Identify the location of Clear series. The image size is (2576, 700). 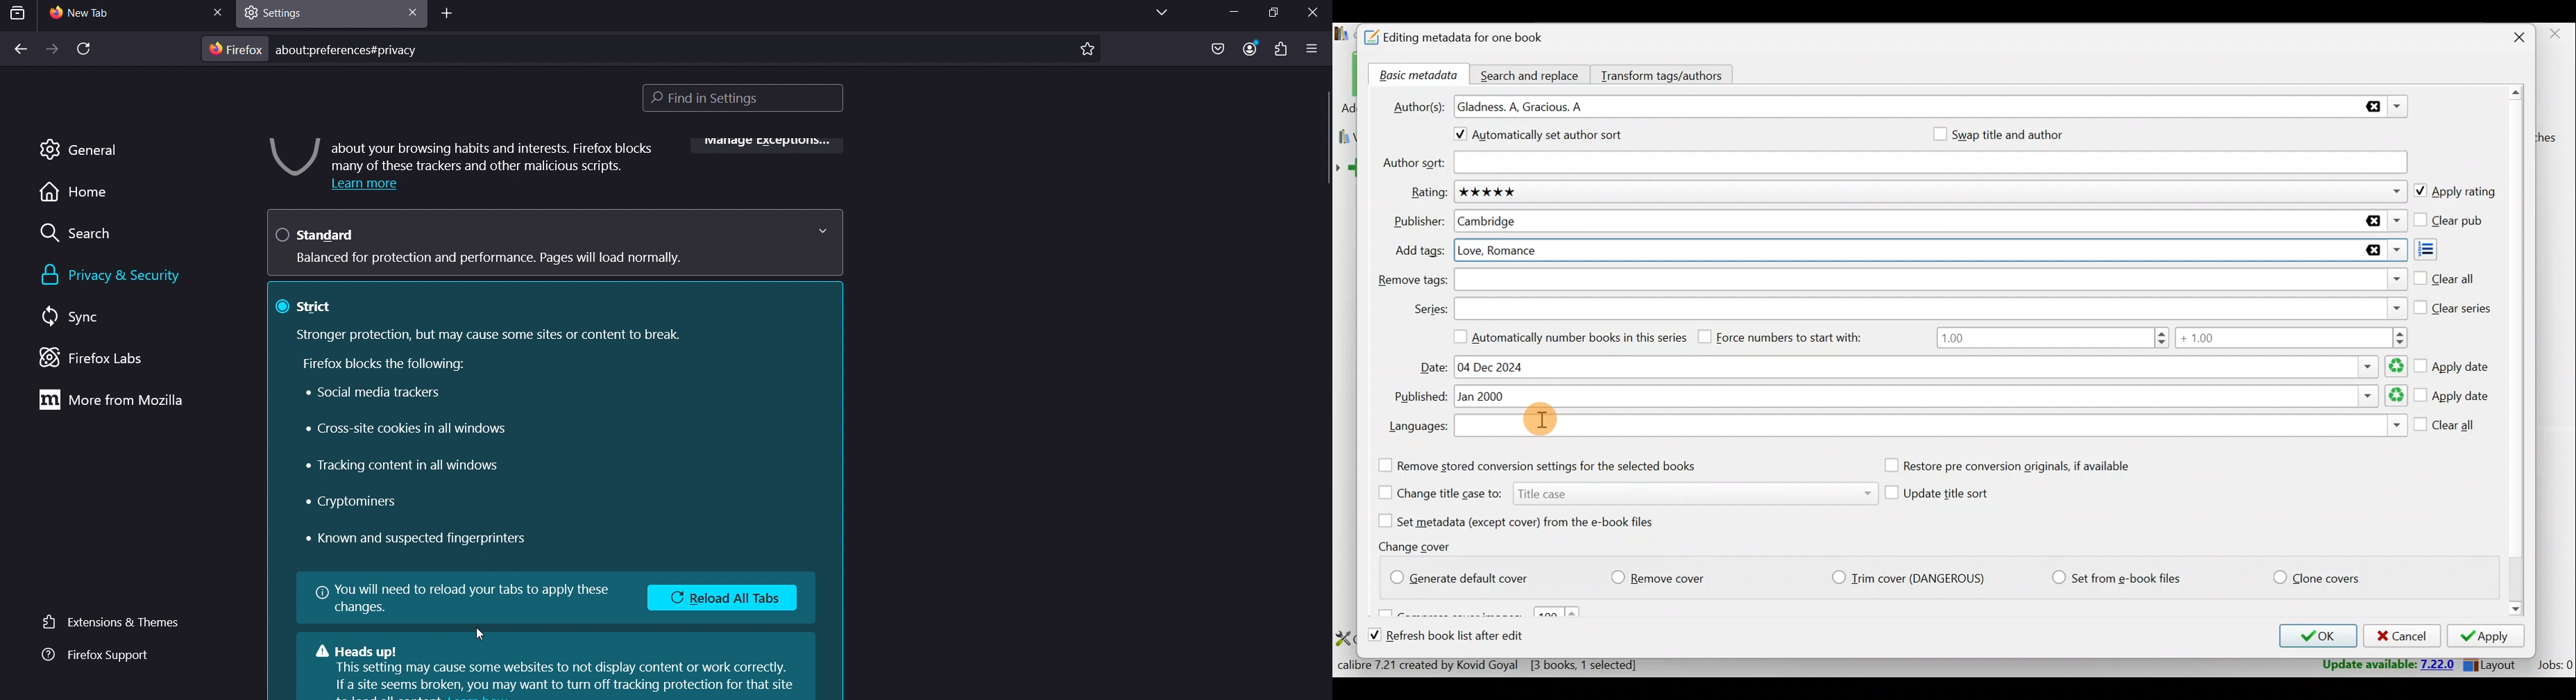
(2454, 305).